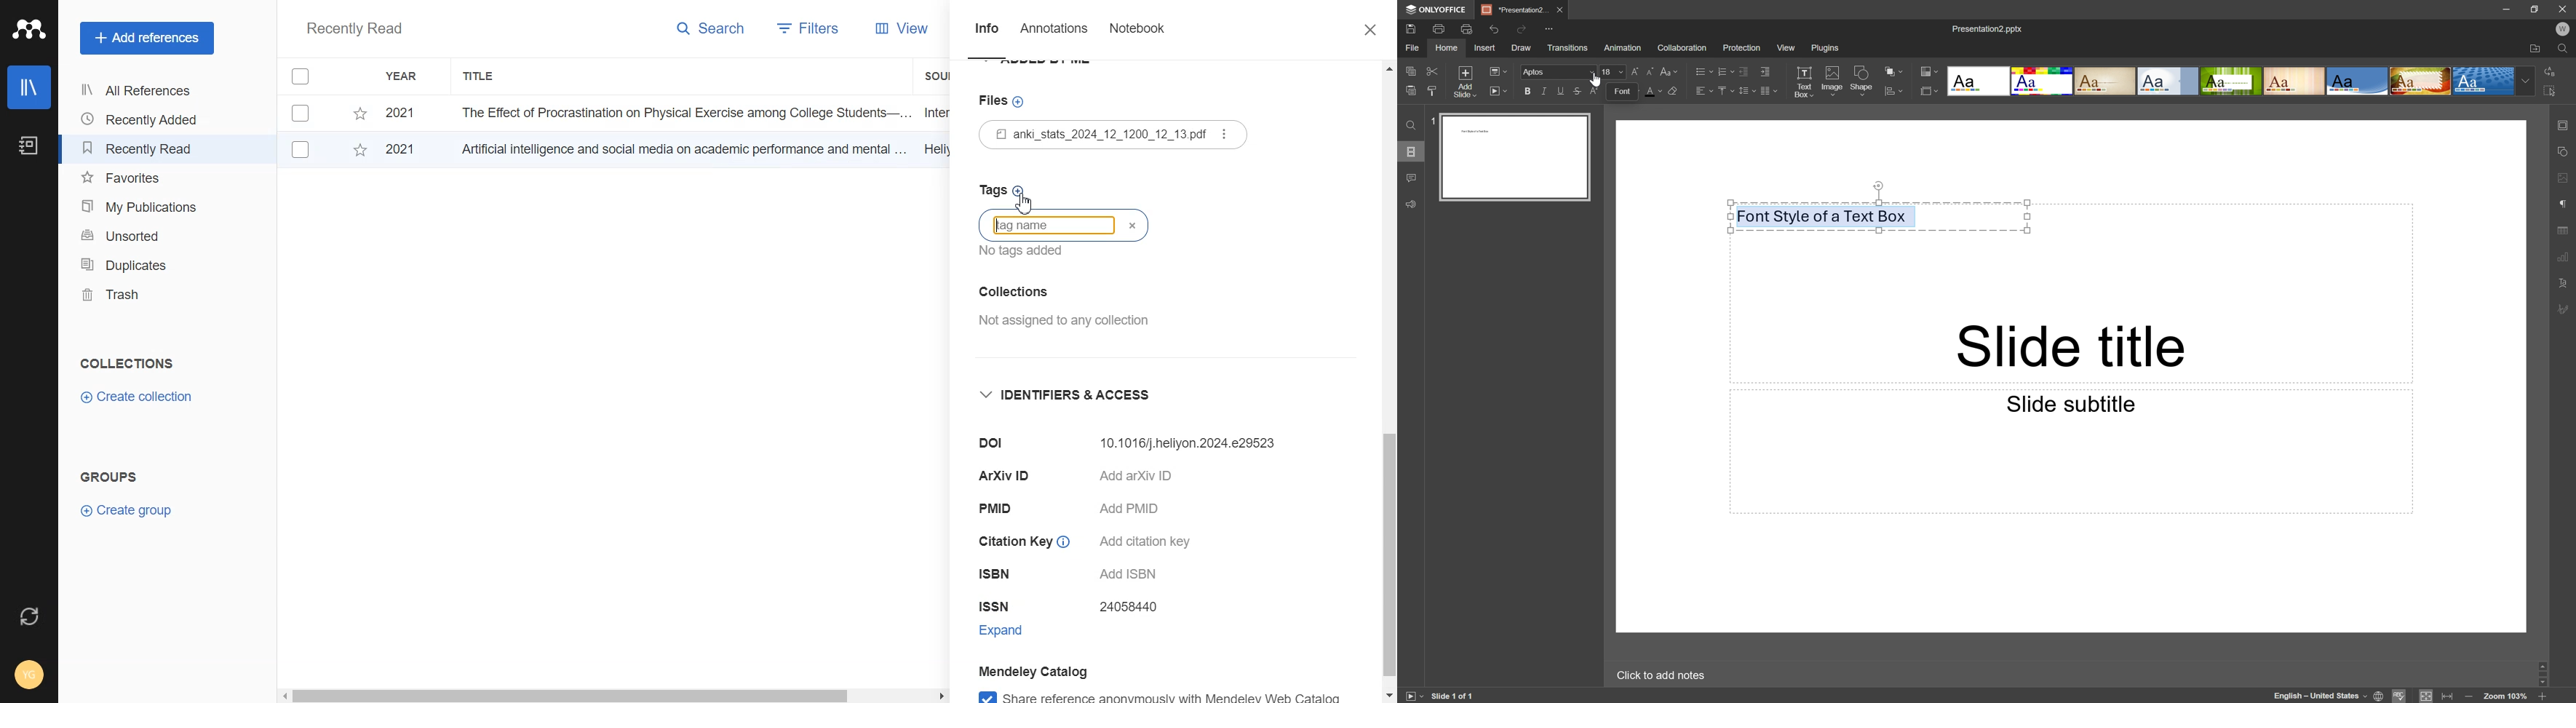 This screenshot has height=728, width=2576. What do you see at coordinates (1528, 92) in the screenshot?
I see `Bold` at bounding box center [1528, 92].